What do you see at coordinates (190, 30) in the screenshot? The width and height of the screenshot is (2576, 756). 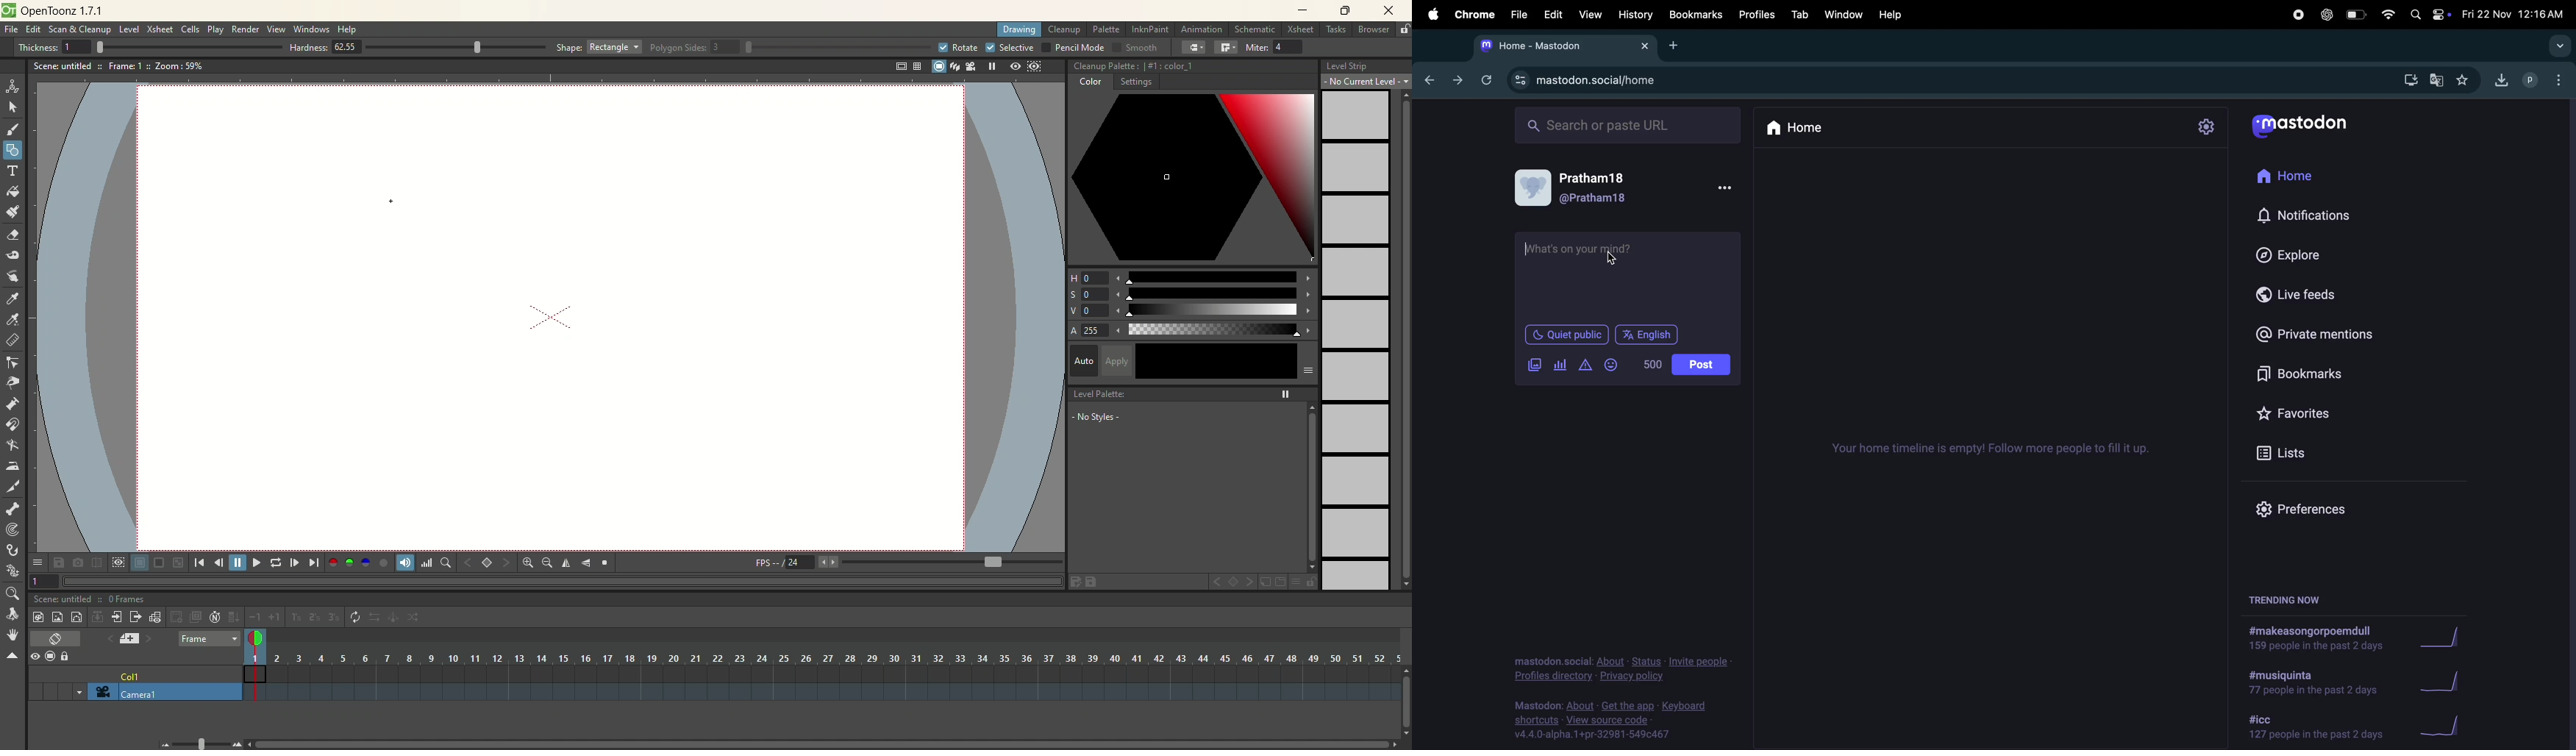 I see `cells` at bounding box center [190, 30].